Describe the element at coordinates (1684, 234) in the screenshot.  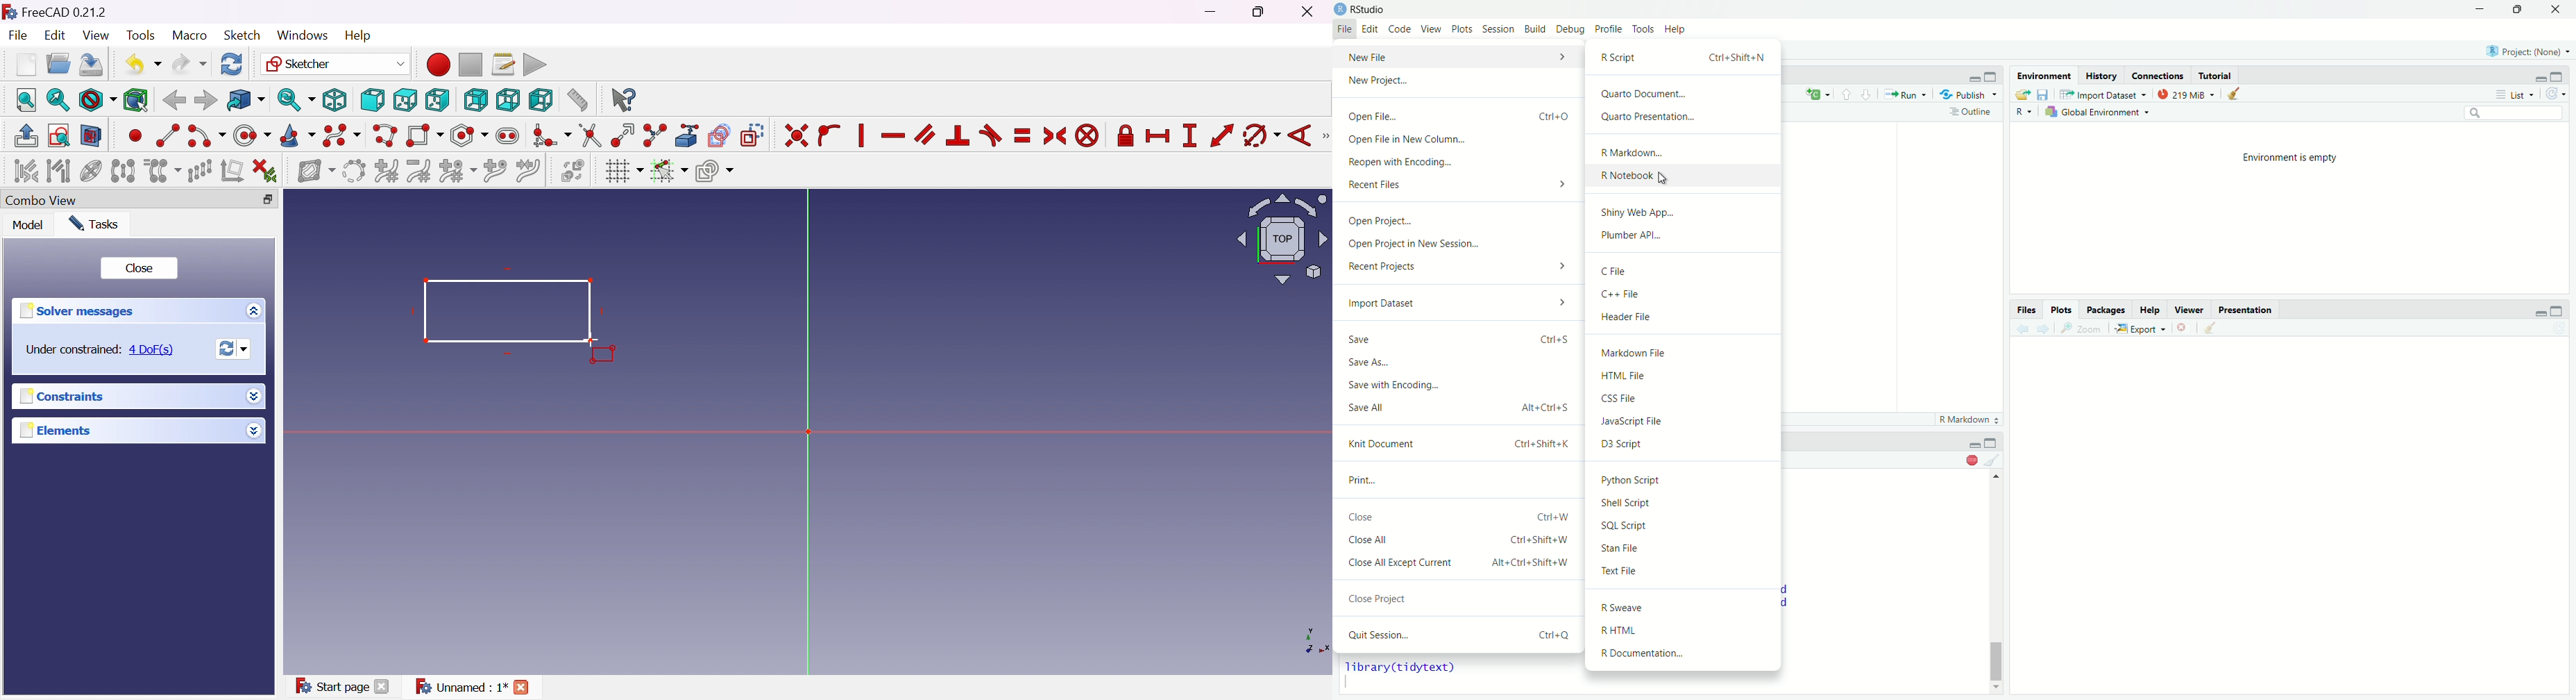
I see `Plumber API...` at that location.